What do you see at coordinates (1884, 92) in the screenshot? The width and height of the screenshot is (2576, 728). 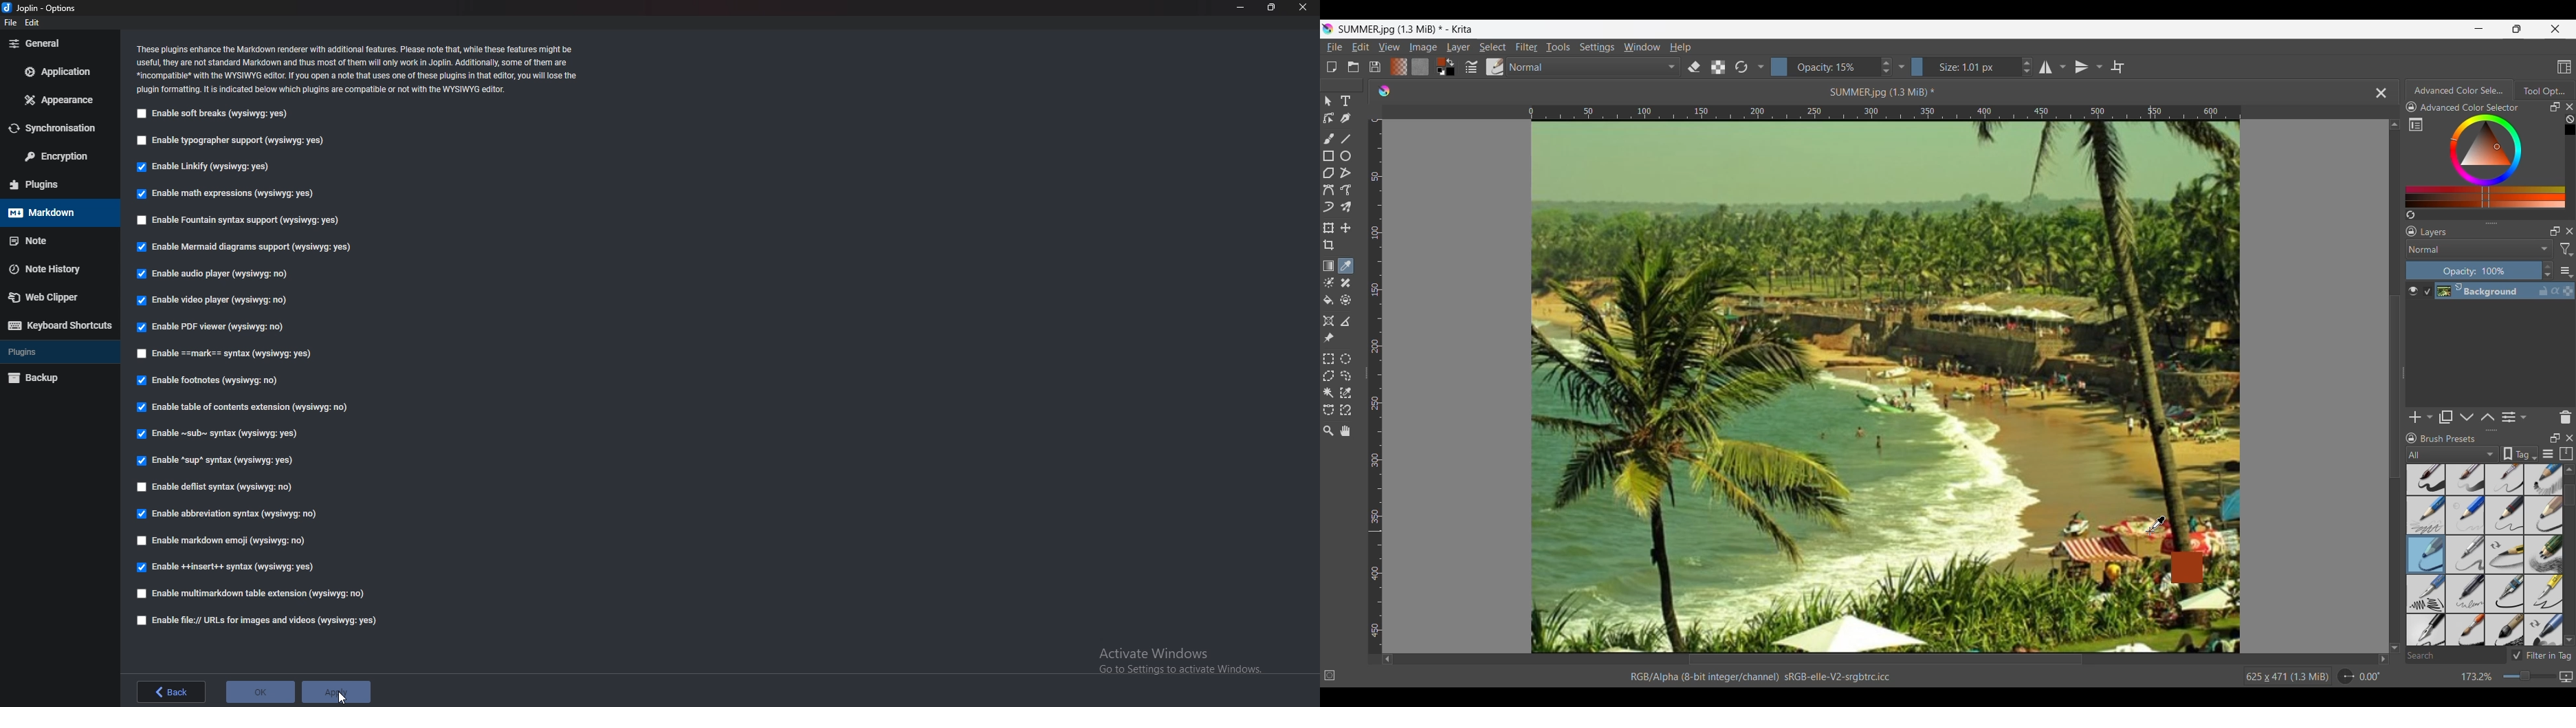 I see `SUMMER jpg (1.3 MiB) *` at bounding box center [1884, 92].